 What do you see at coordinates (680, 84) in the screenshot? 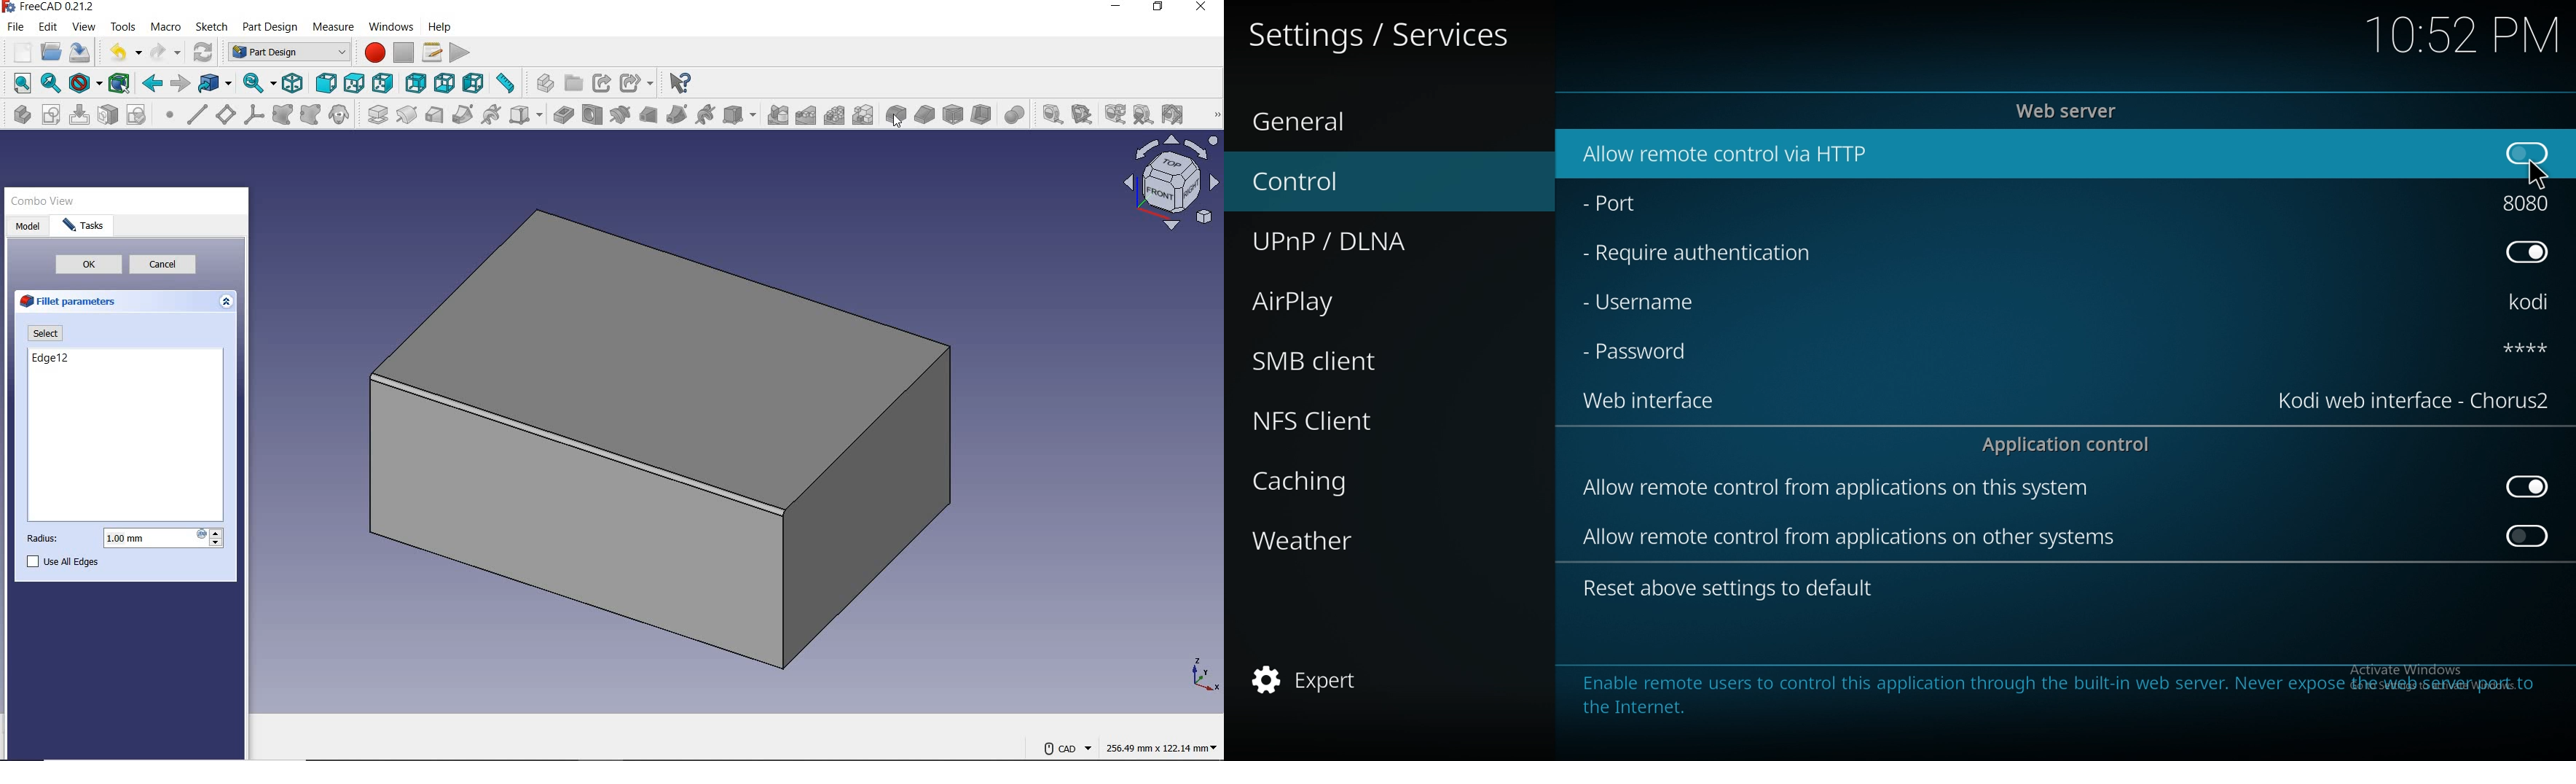
I see `what's this?` at bounding box center [680, 84].